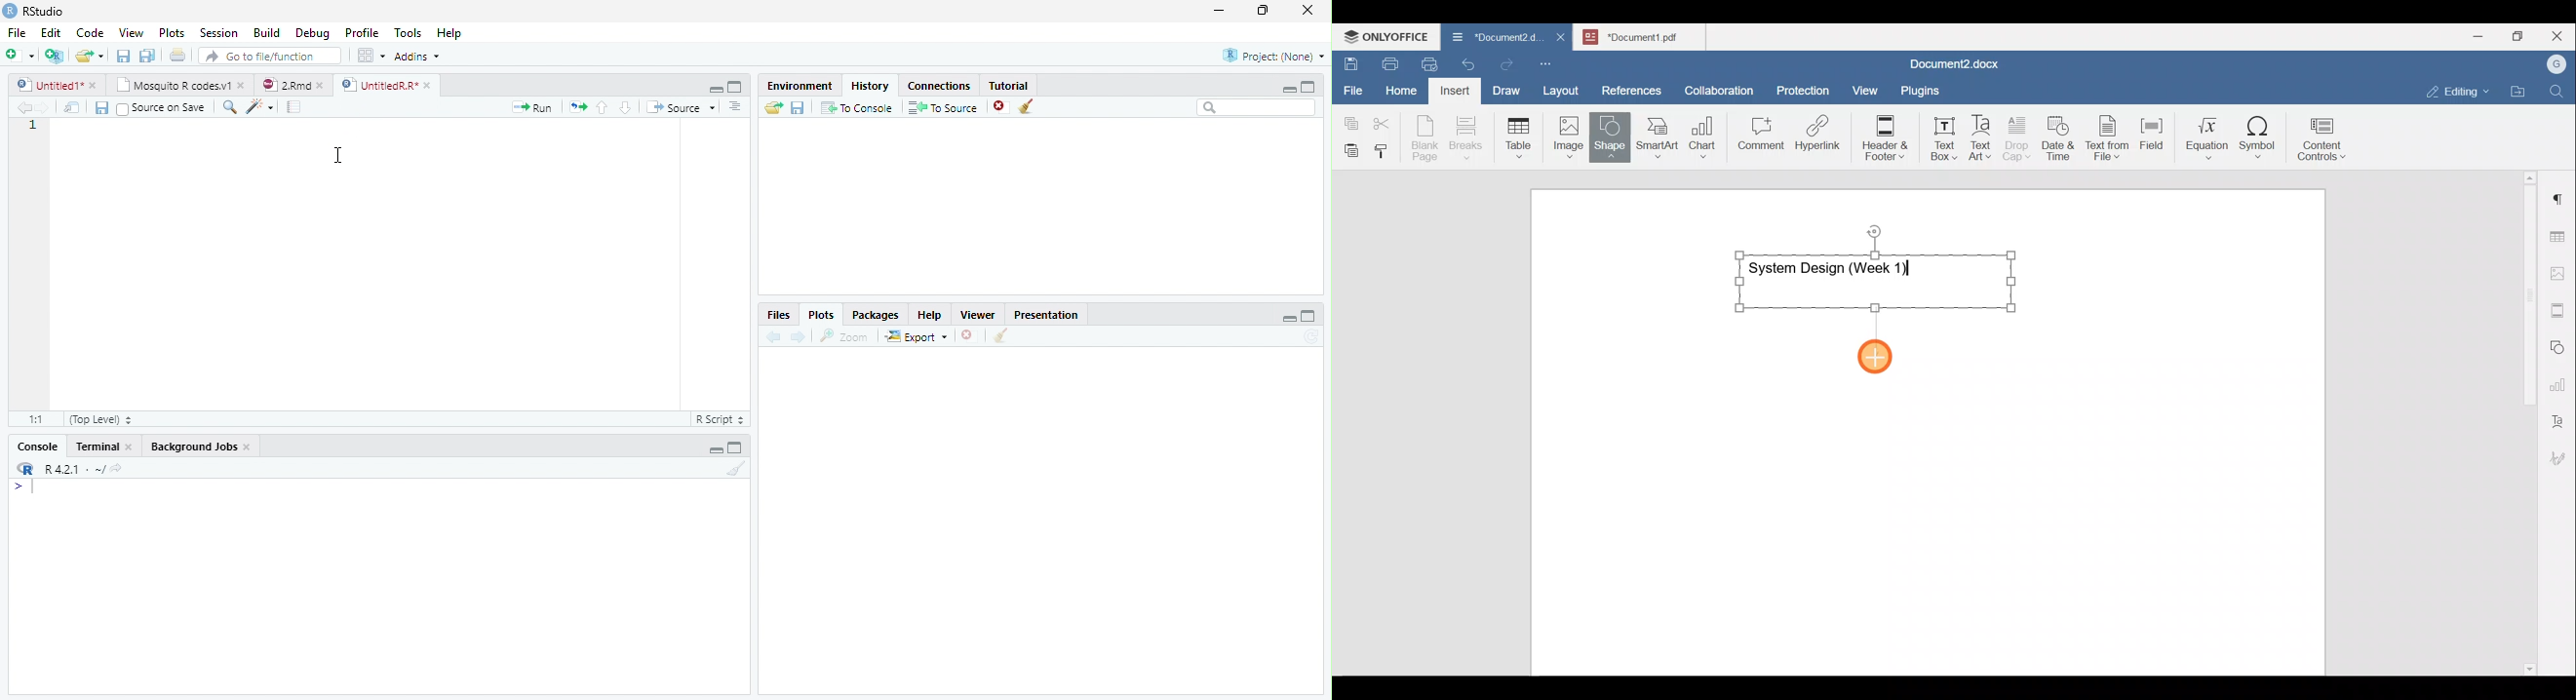 The image size is (2576, 700). What do you see at coordinates (25, 469) in the screenshot?
I see `R` at bounding box center [25, 469].